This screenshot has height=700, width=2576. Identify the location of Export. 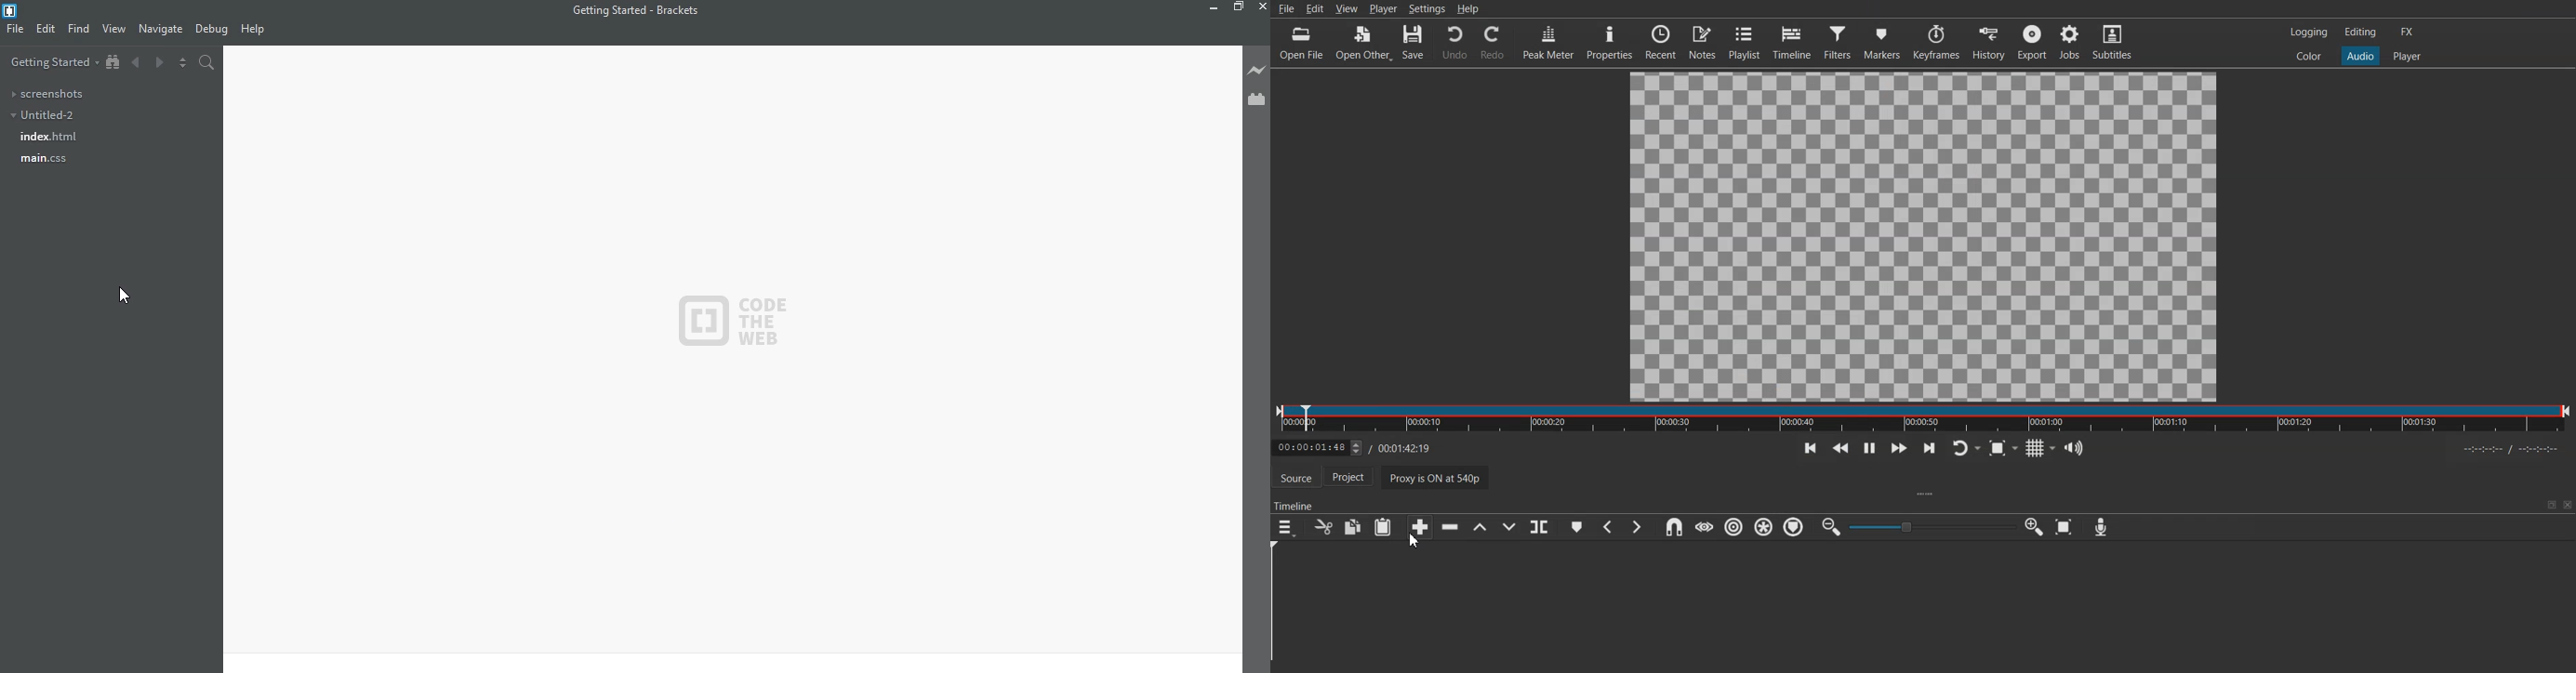
(2033, 41).